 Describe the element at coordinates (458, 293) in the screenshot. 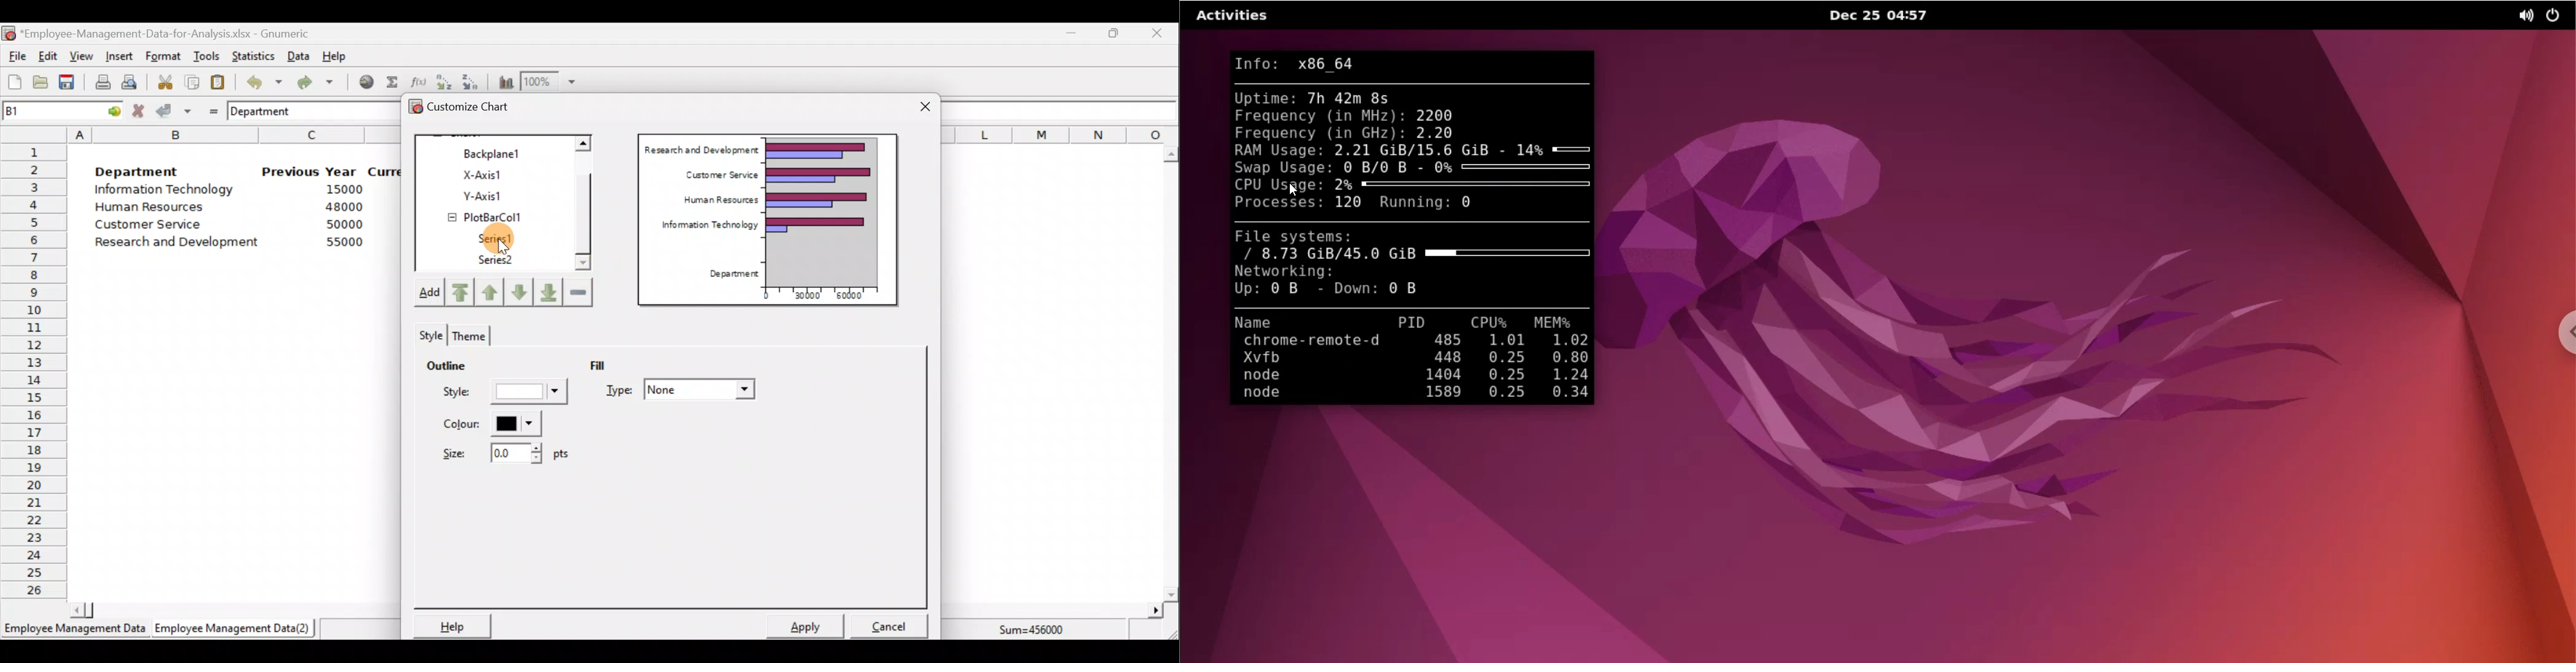

I see `Move upward` at that location.